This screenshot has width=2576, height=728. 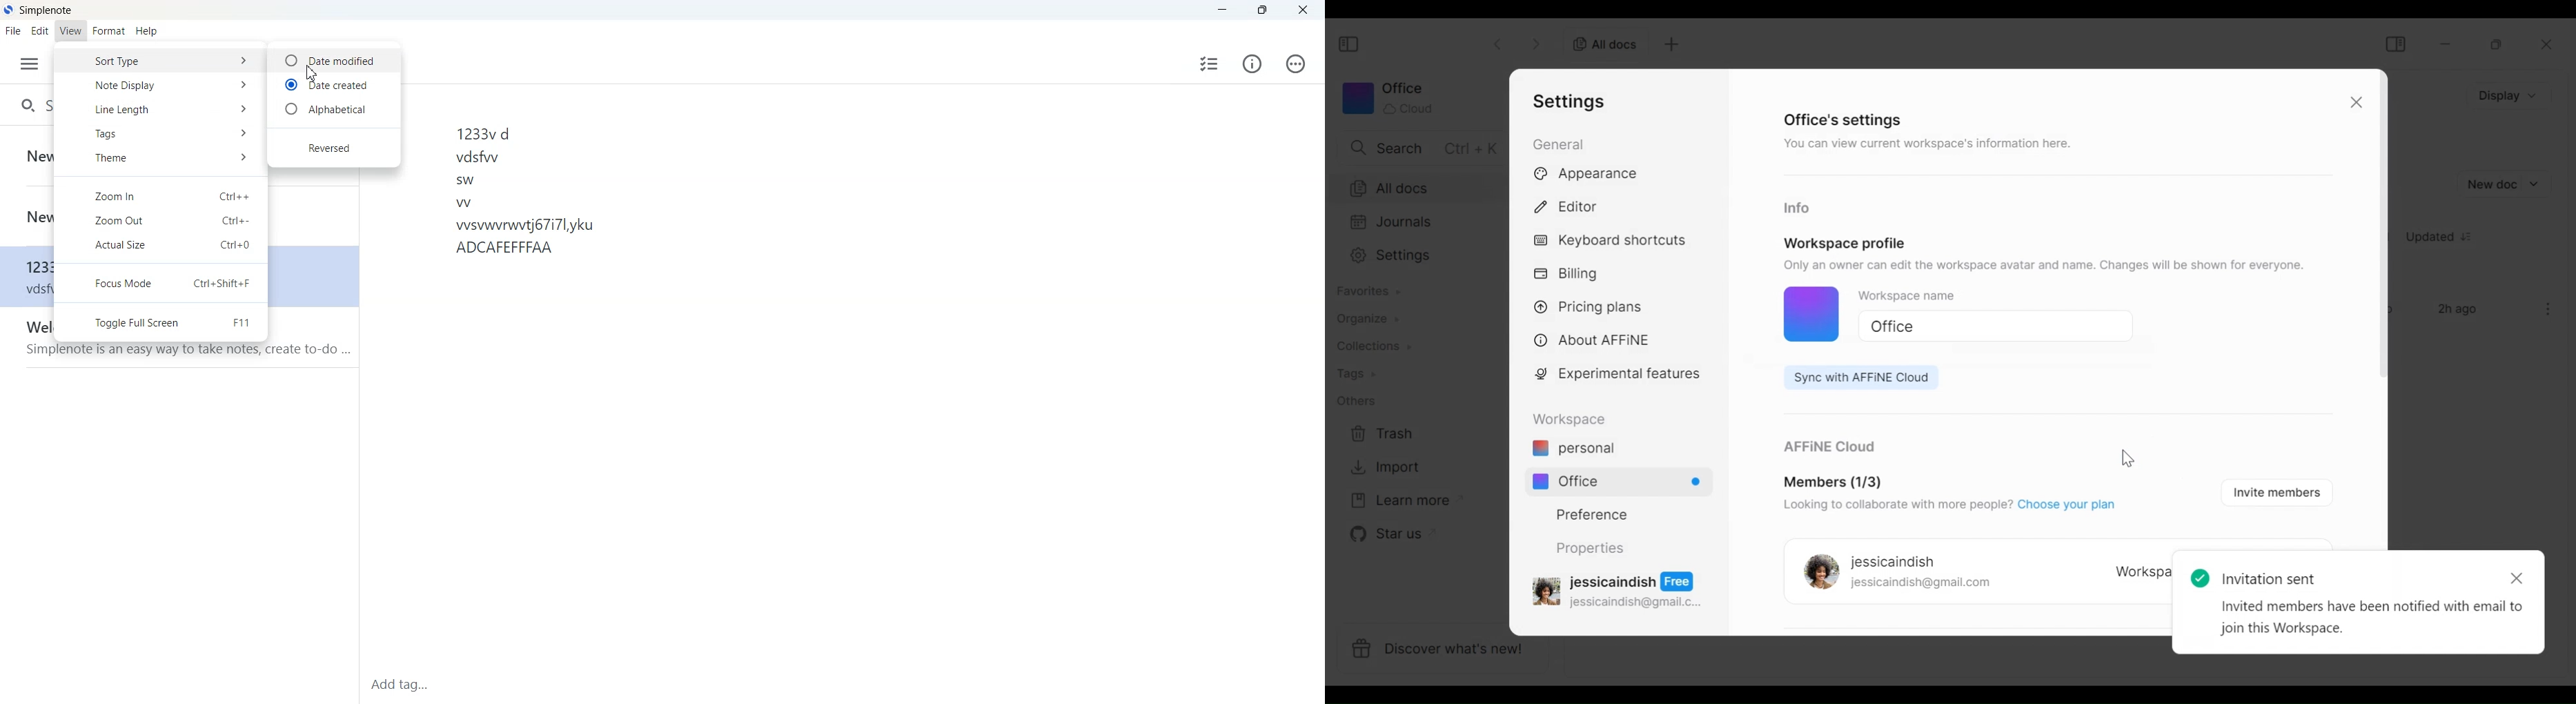 What do you see at coordinates (1893, 563) in the screenshot?
I see `Jessicaindish` at bounding box center [1893, 563].